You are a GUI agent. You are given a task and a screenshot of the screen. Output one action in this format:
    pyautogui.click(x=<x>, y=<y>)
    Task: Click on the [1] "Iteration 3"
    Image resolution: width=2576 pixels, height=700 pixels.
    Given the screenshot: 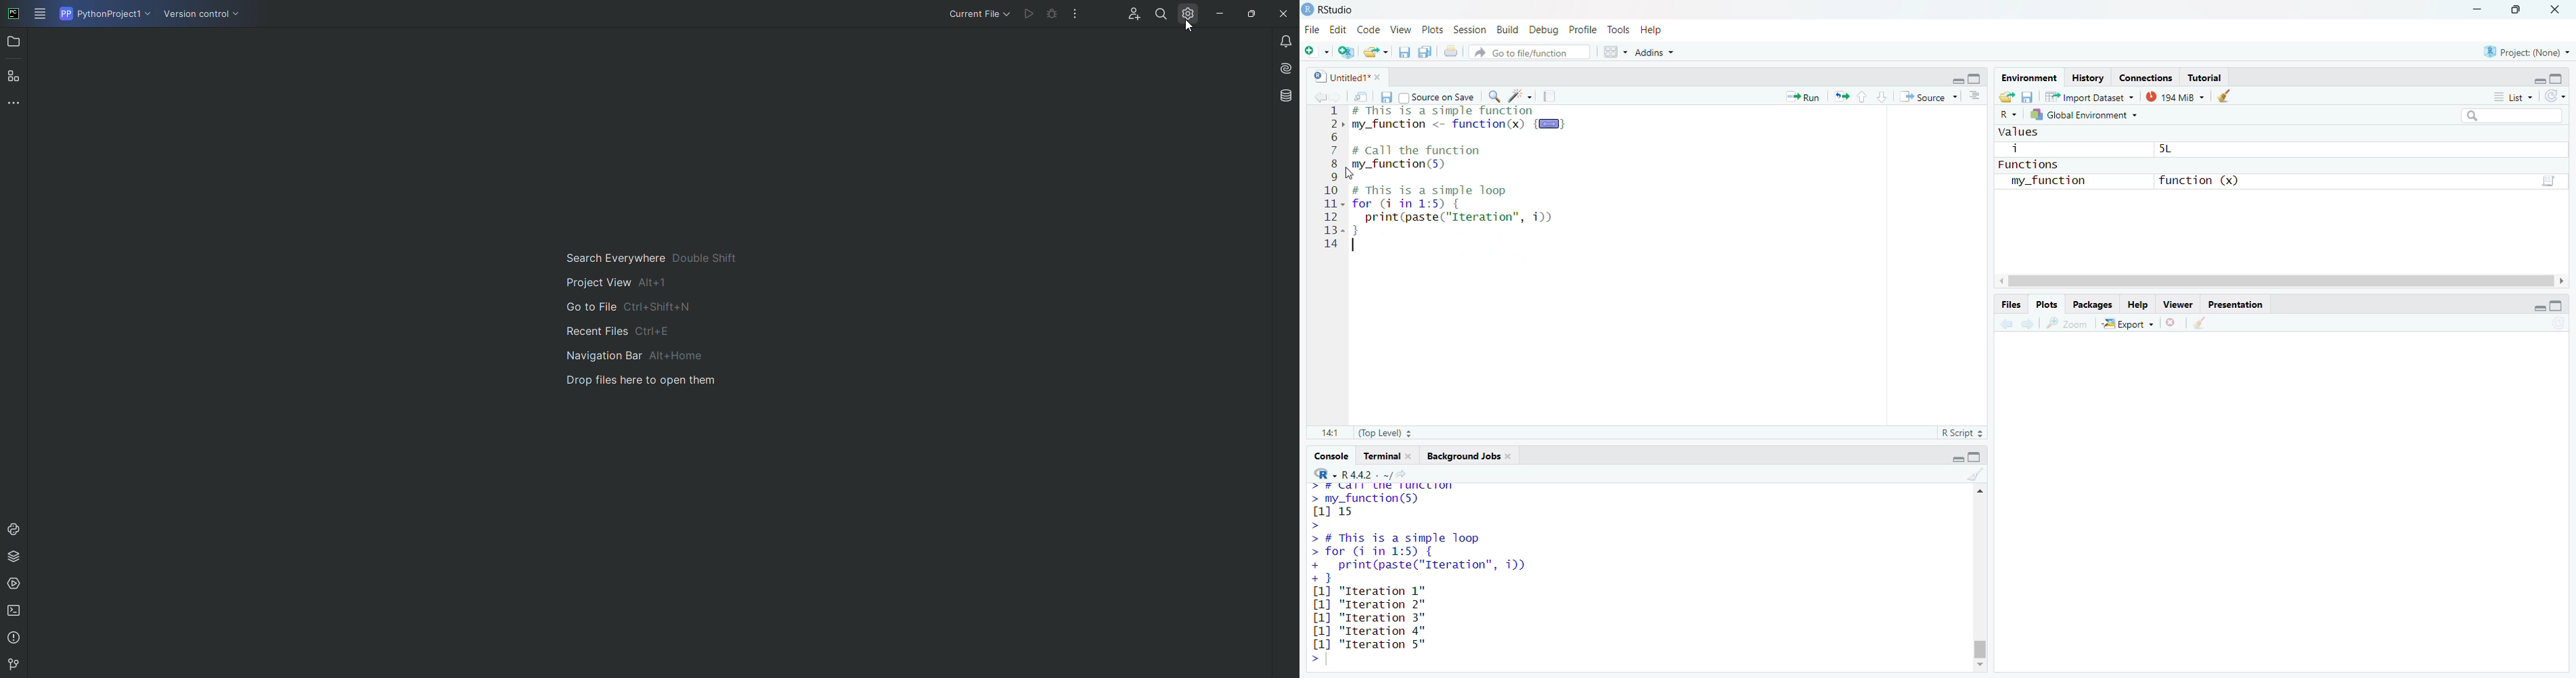 What is the action you would take?
    pyautogui.click(x=1368, y=618)
    